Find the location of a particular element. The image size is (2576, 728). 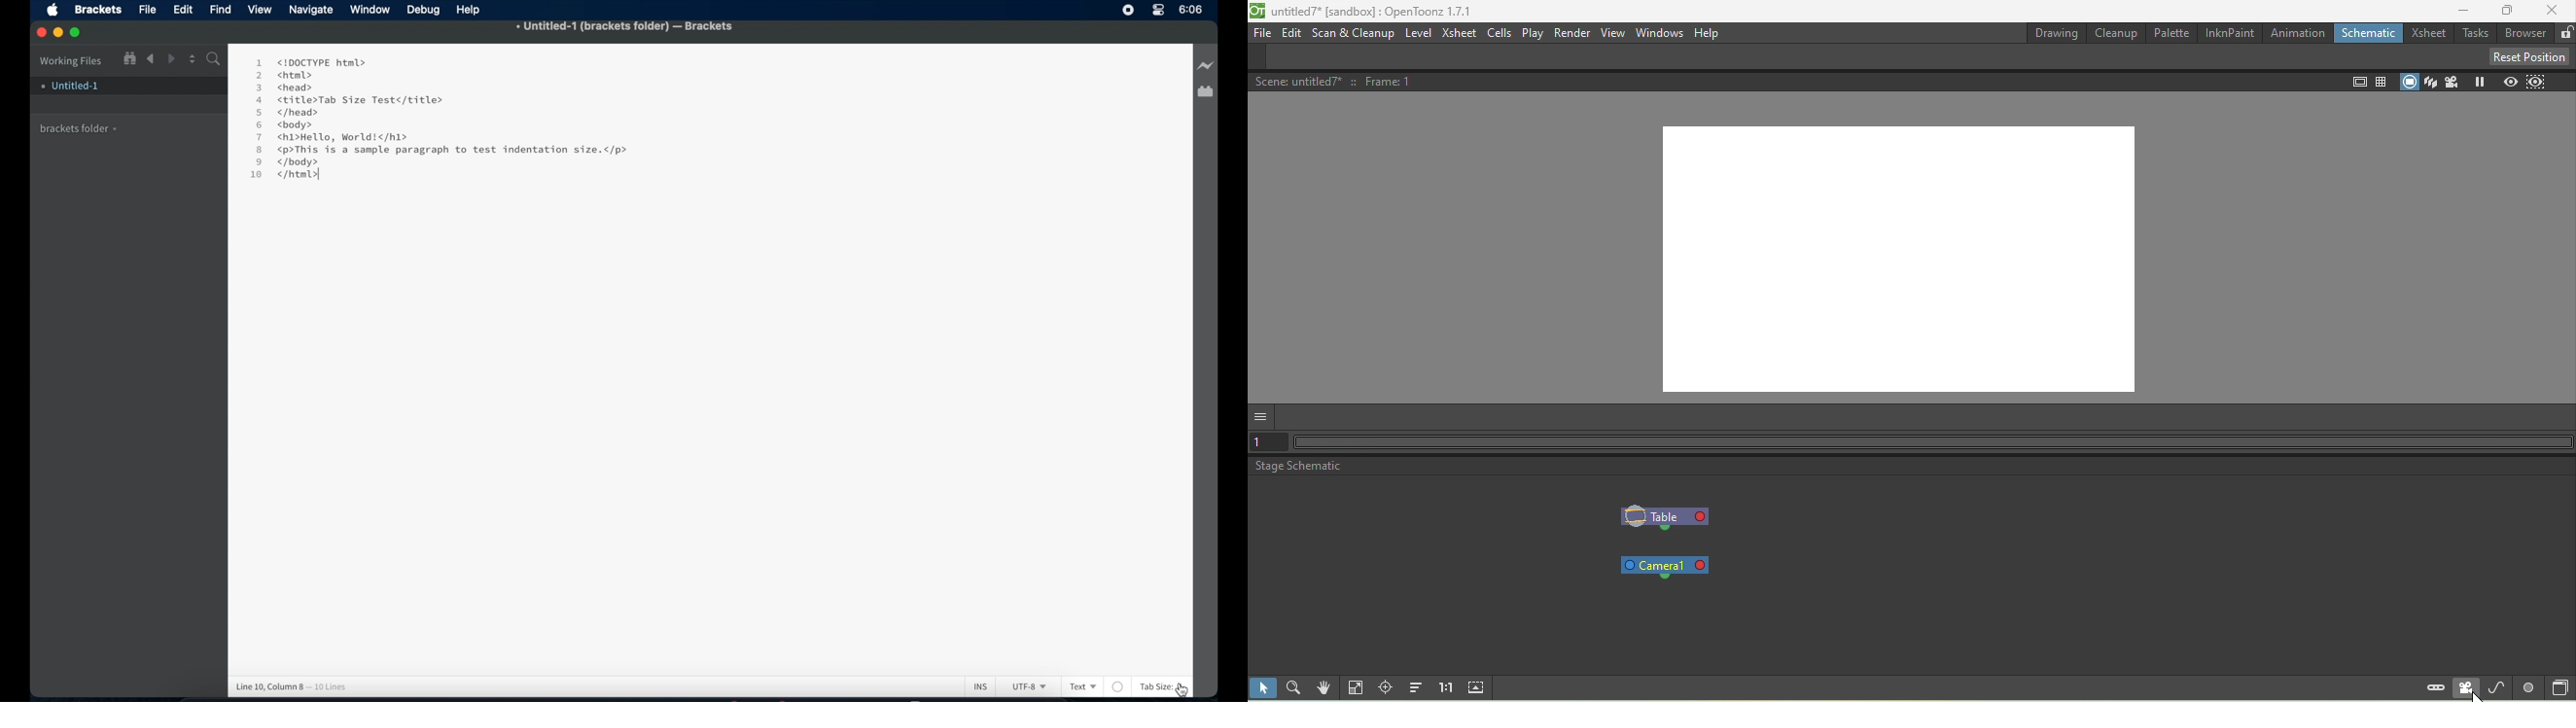

Left is located at coordinates (150, 59).